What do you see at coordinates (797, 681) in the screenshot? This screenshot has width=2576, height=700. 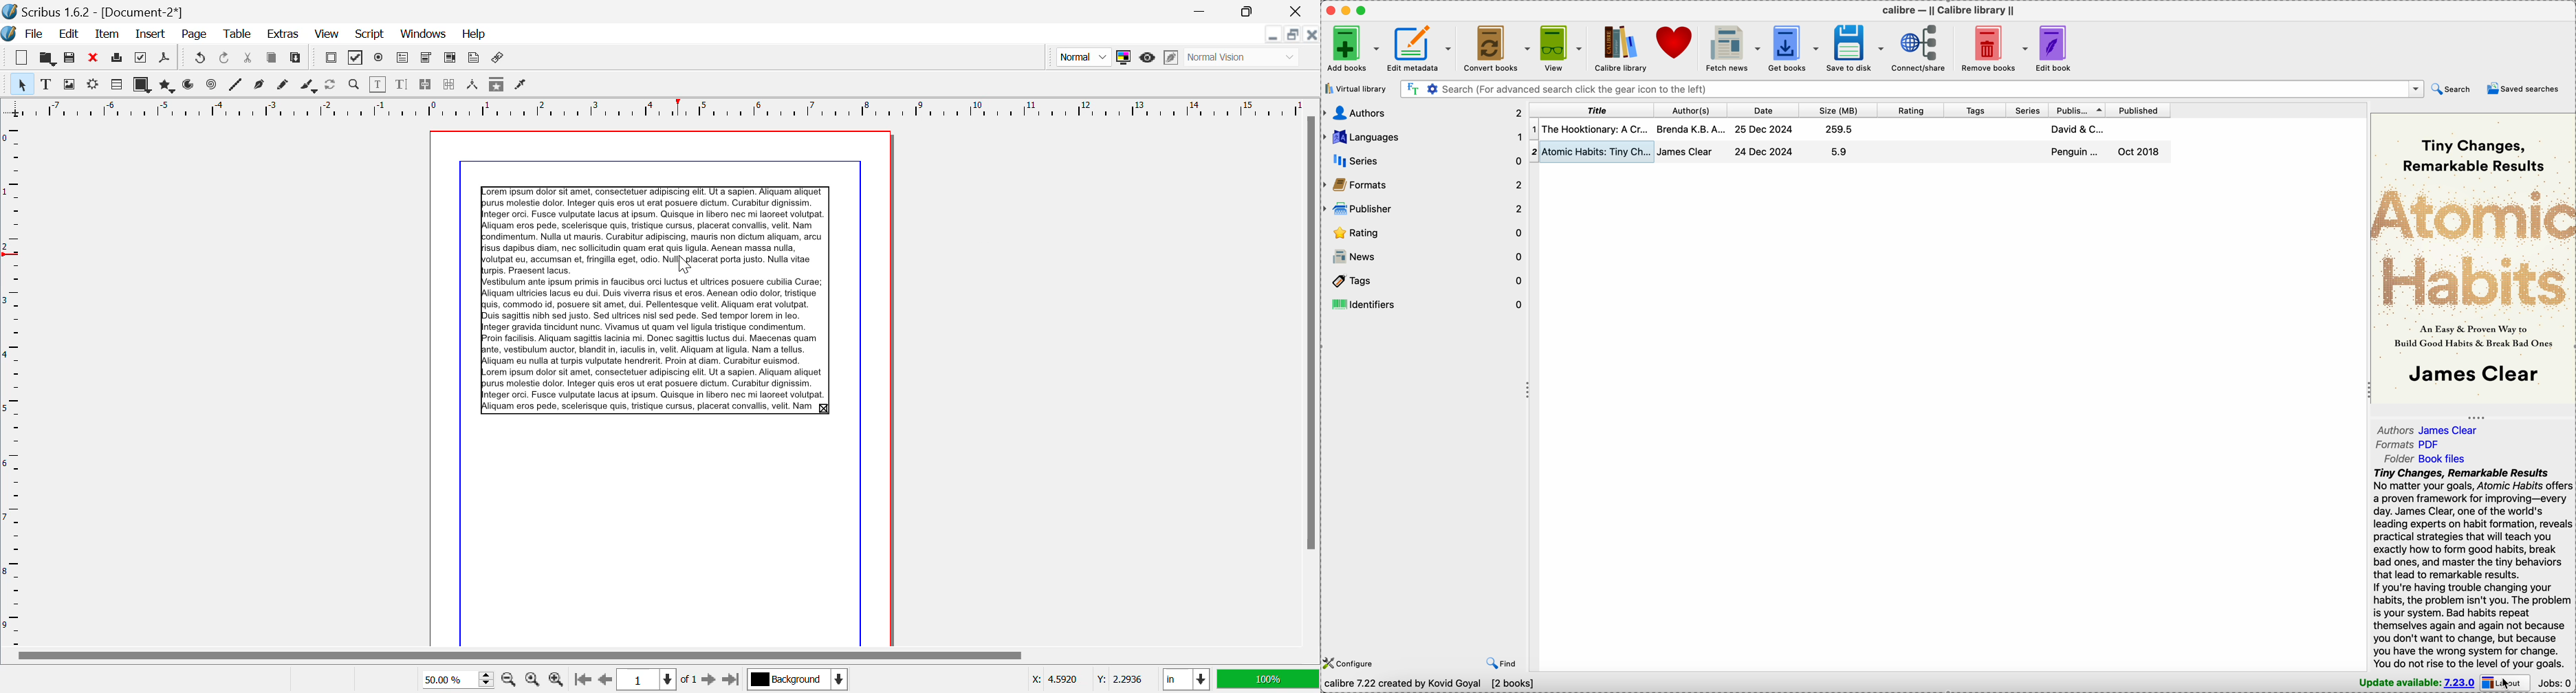 I see `Background` at bounding box center [797, 681].